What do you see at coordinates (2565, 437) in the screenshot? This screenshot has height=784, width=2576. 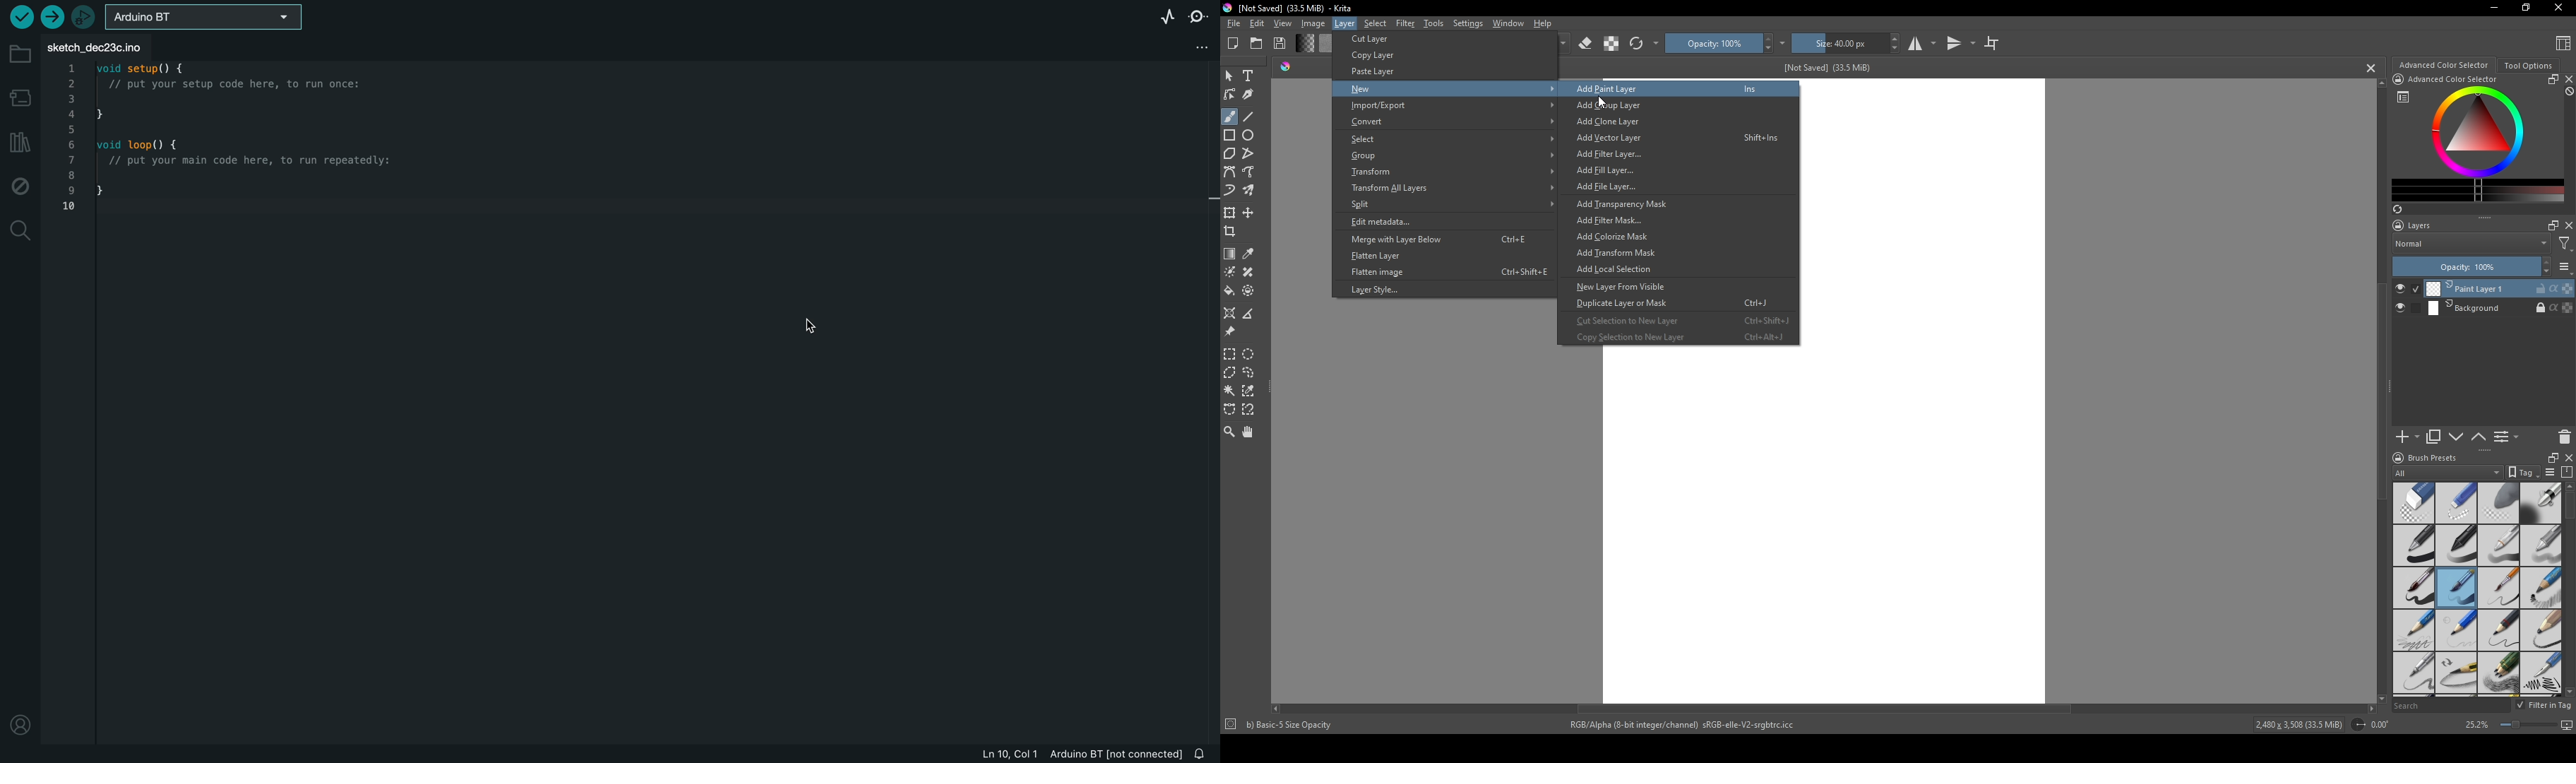 I see `delete` at bounding box center [2565, 437].